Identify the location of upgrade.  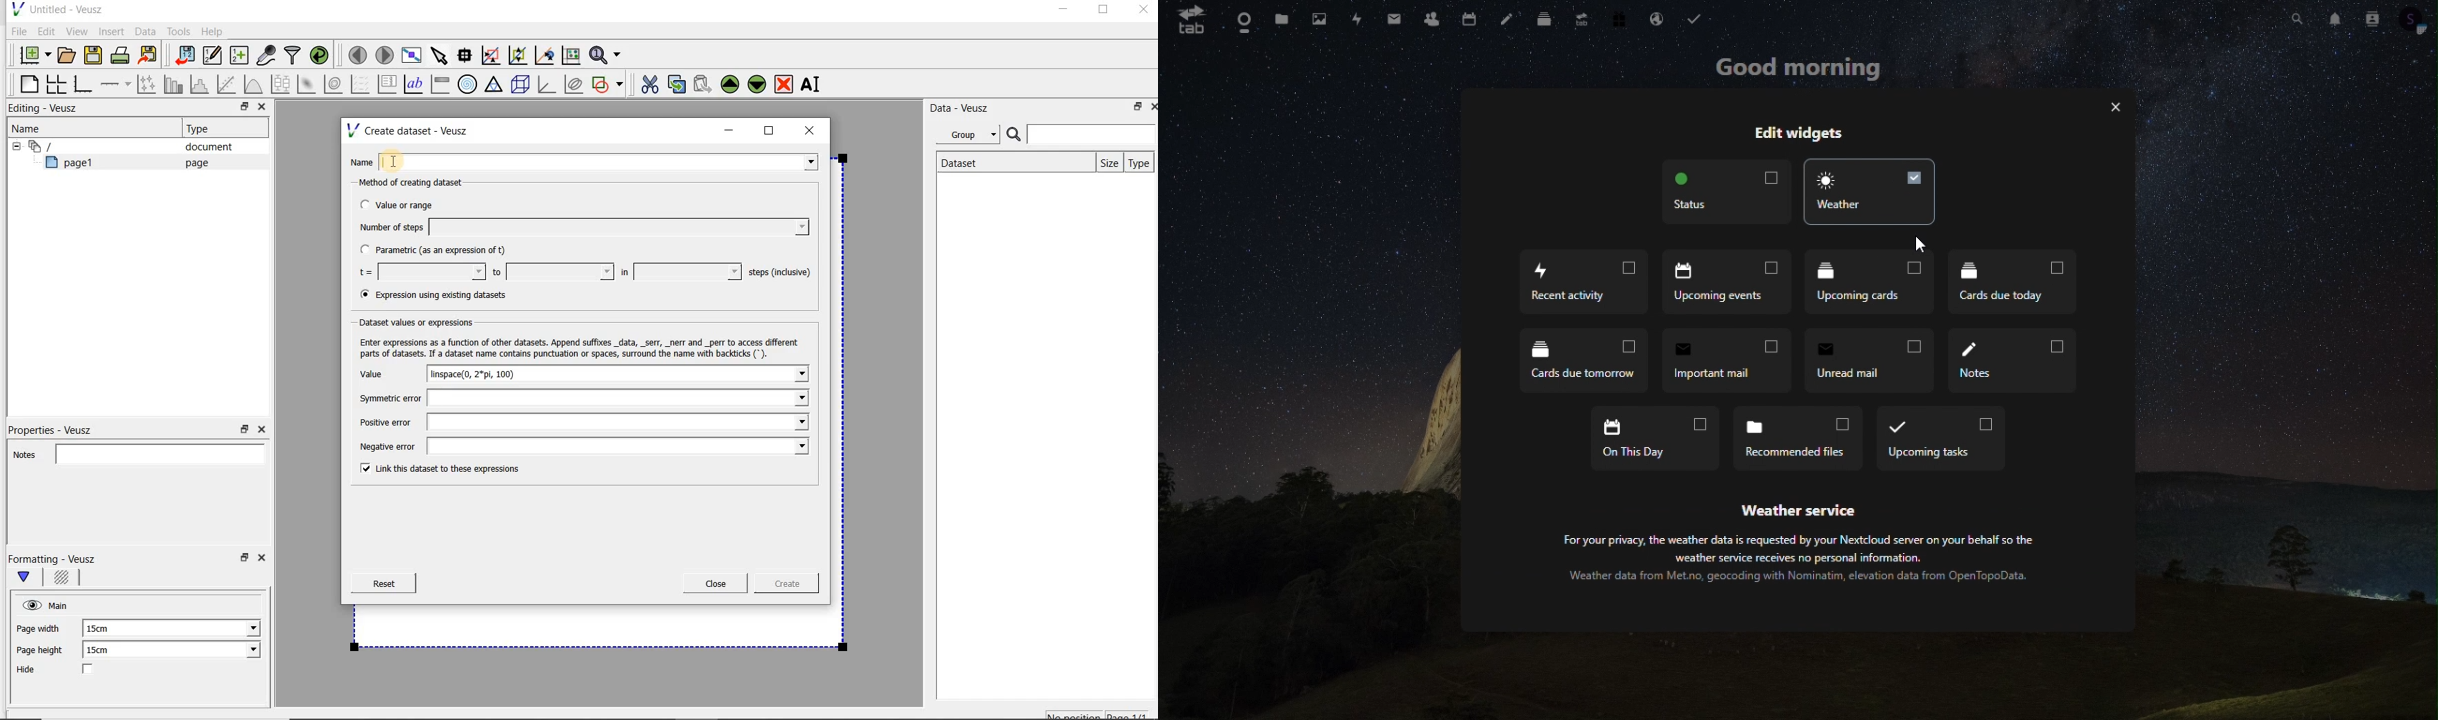
(1586, 21).